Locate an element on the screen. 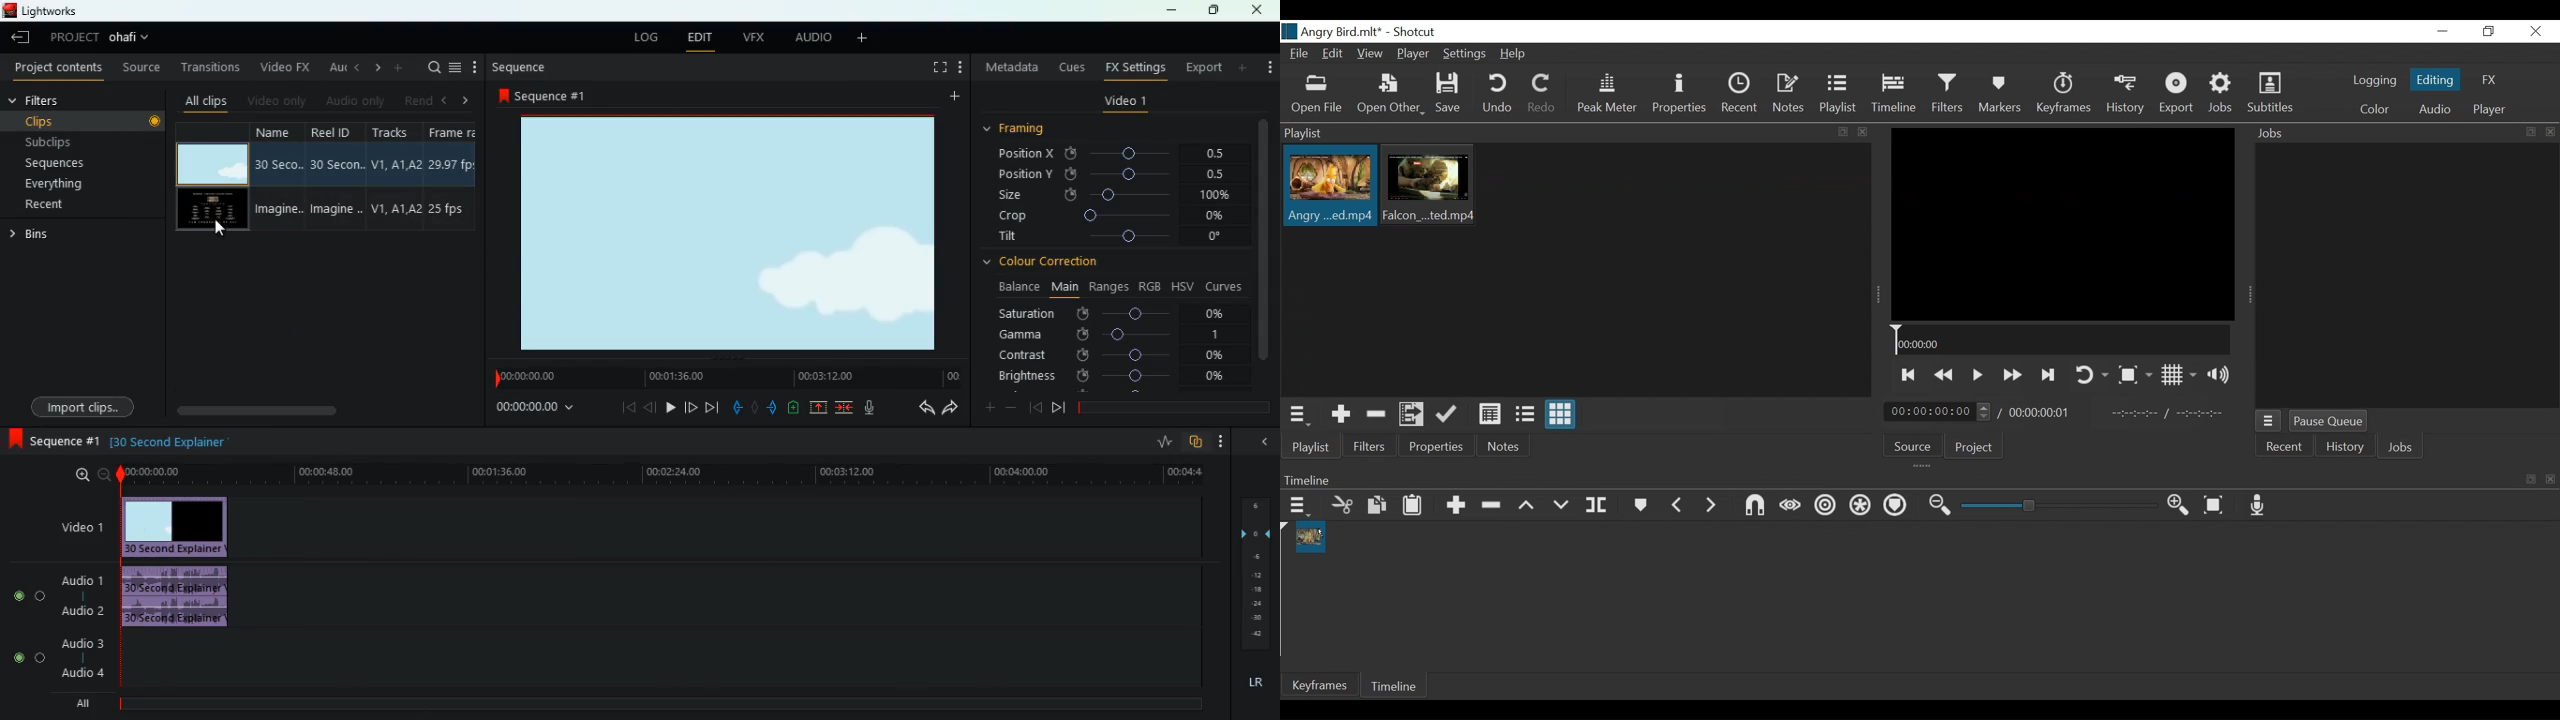 The width and height of the screenshot is (2576, 728). Shotcut is located at coordinates (1413, 33).